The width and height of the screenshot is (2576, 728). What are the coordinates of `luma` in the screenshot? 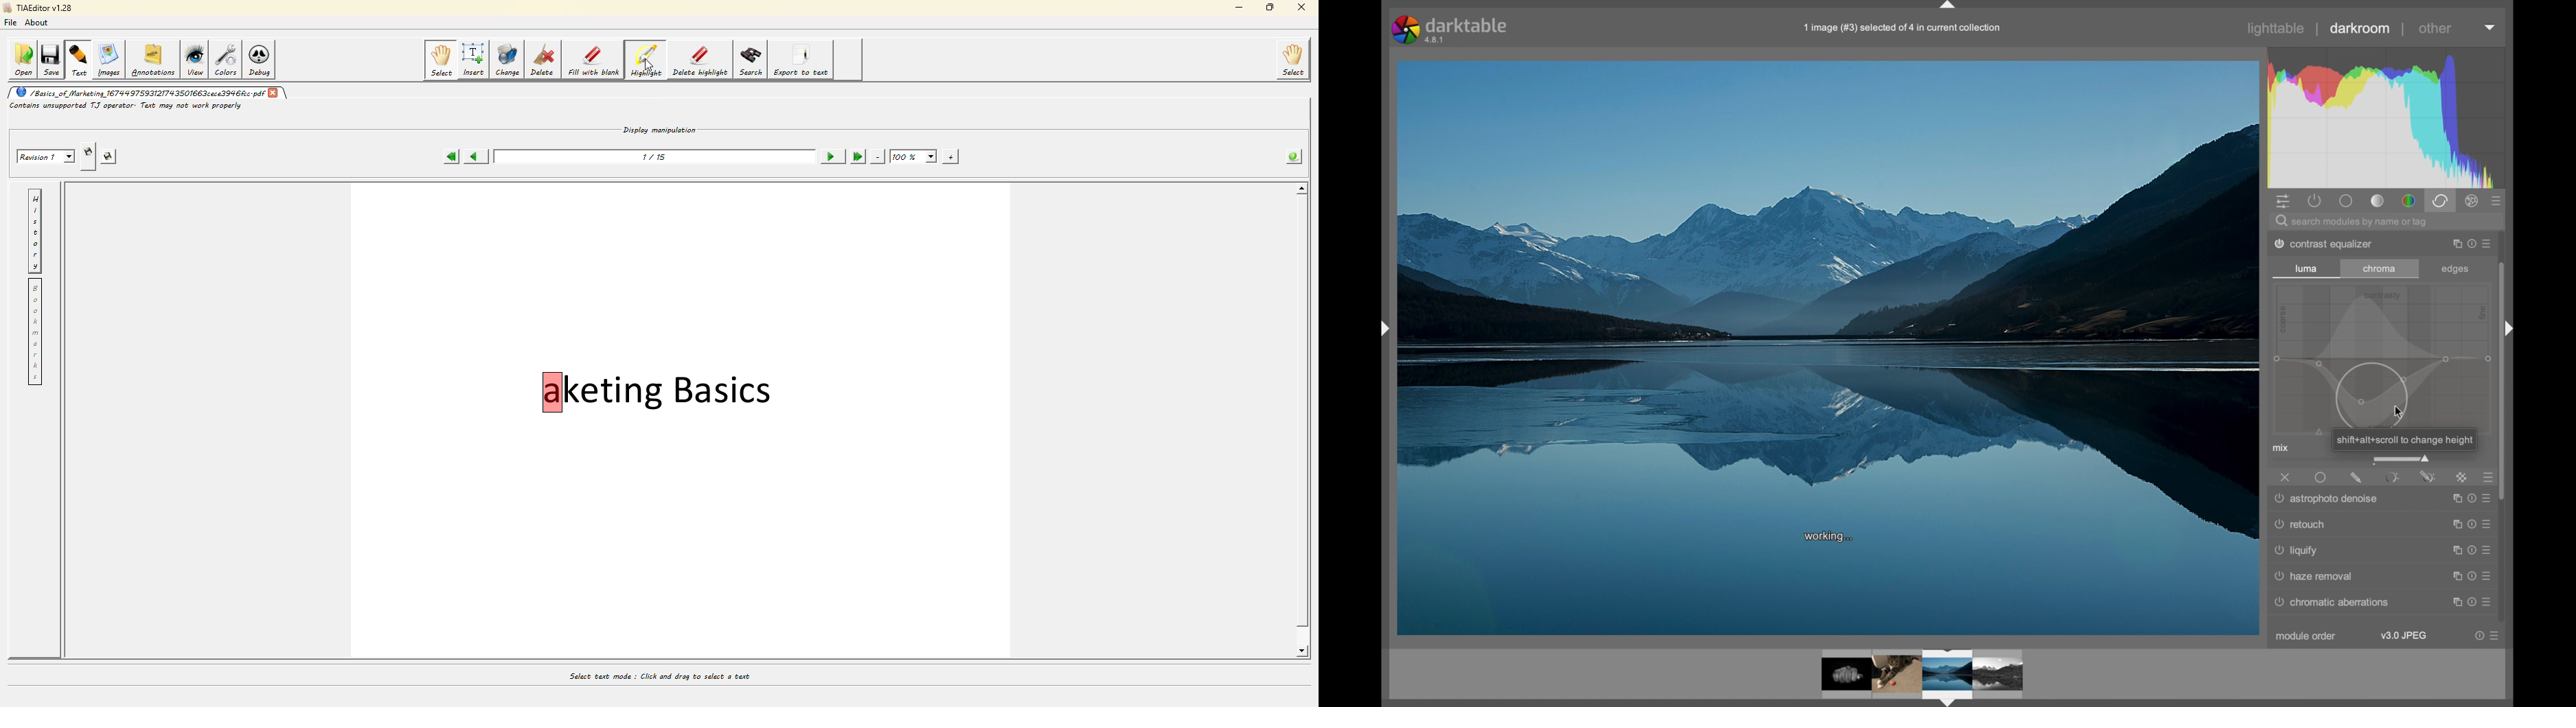 It's located at (2306, 268).